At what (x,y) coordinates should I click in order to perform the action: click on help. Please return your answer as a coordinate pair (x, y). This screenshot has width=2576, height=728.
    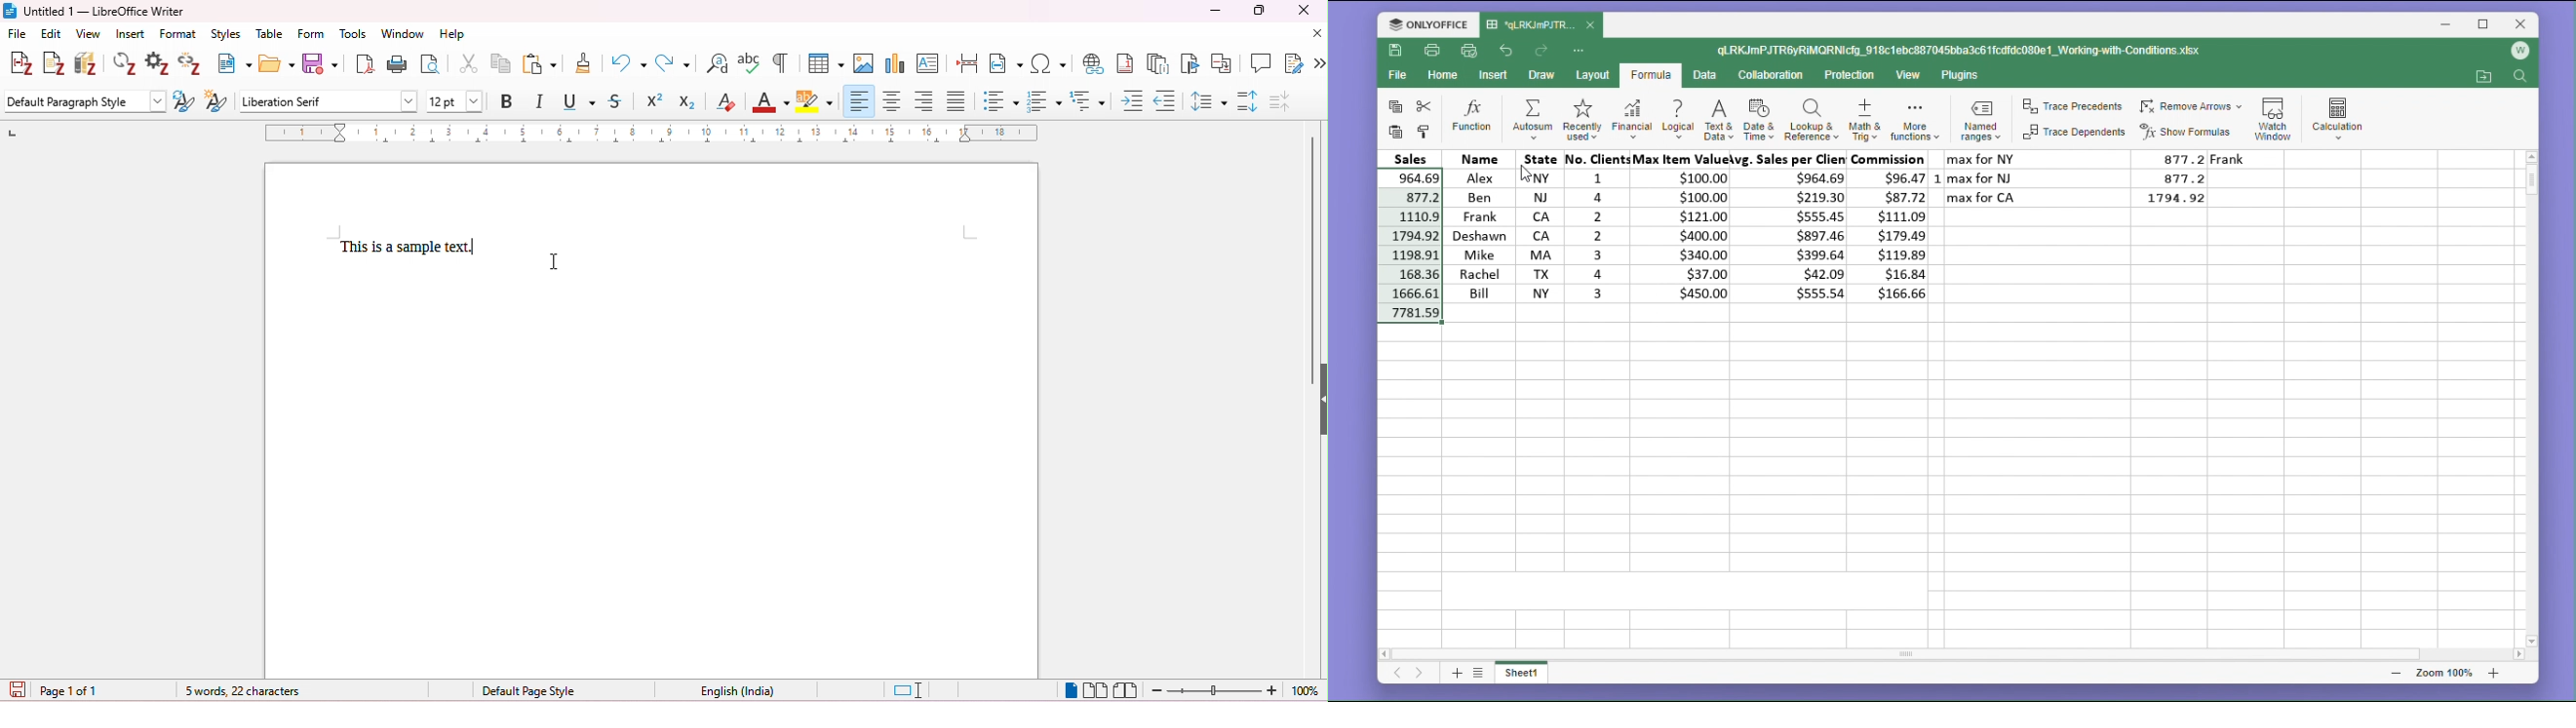
    Looking at the image, I should click on (454, 34).